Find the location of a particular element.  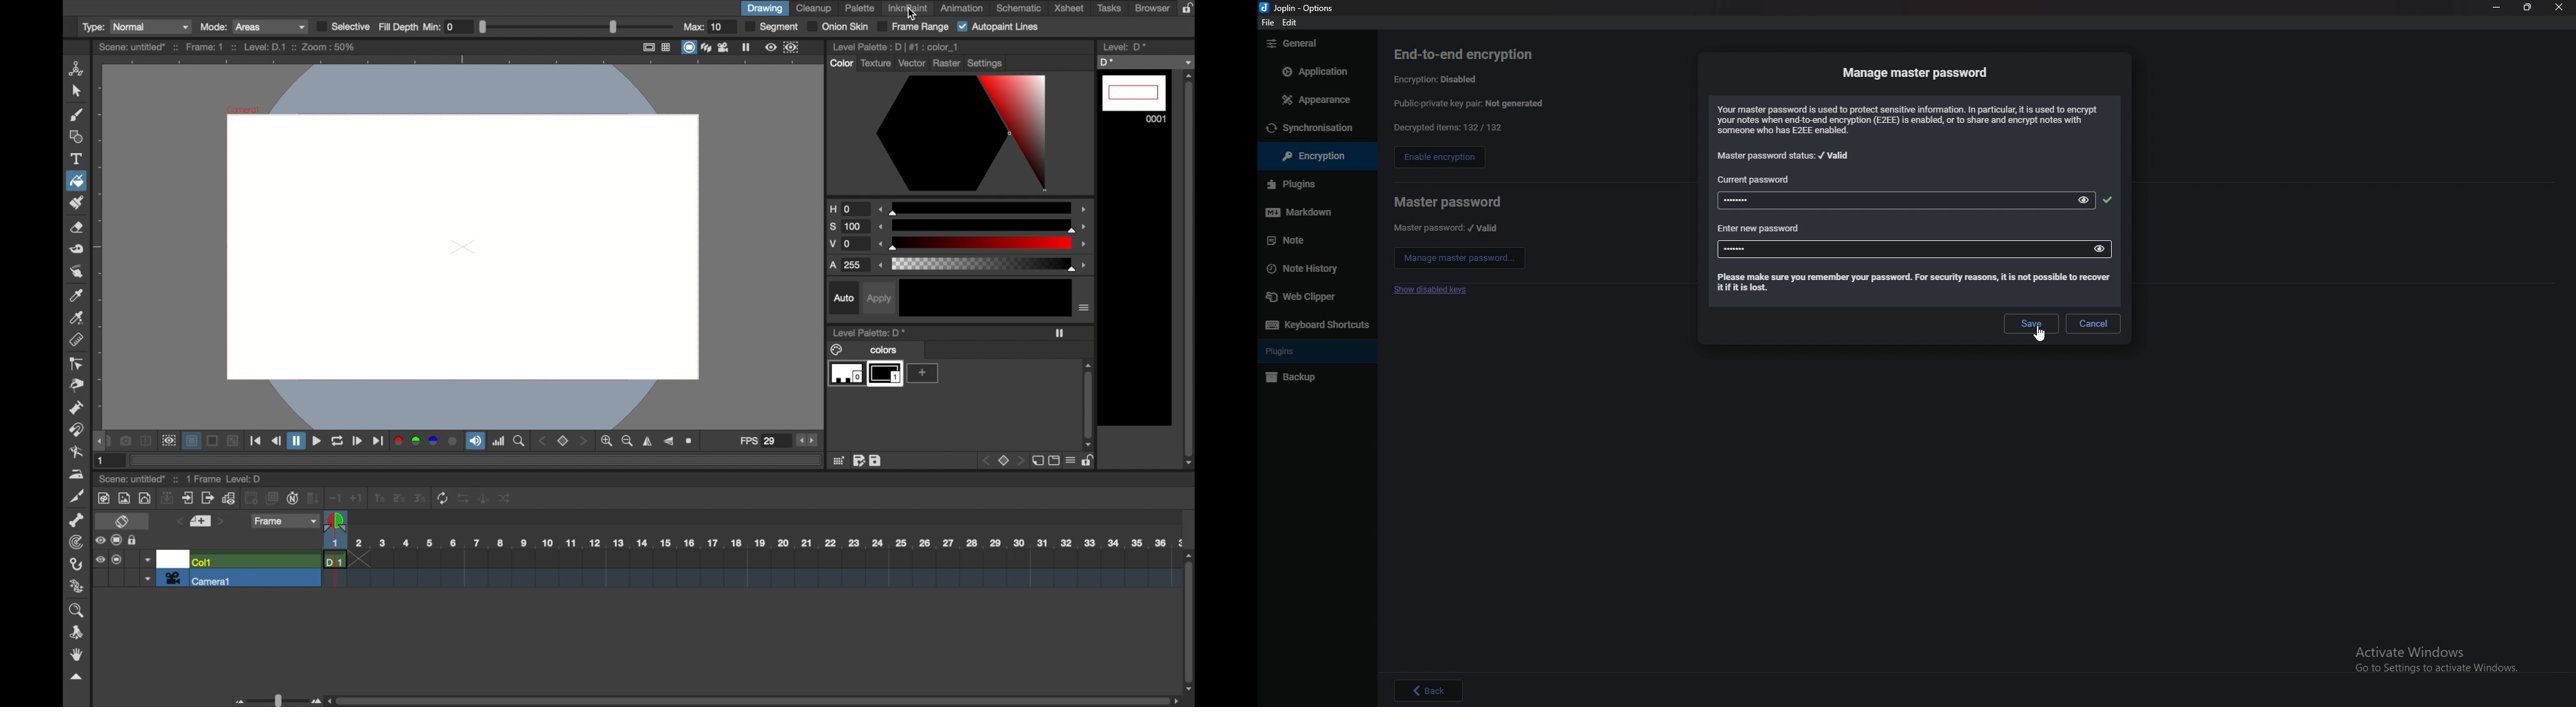

unlock is located at coordinates (133, 540).